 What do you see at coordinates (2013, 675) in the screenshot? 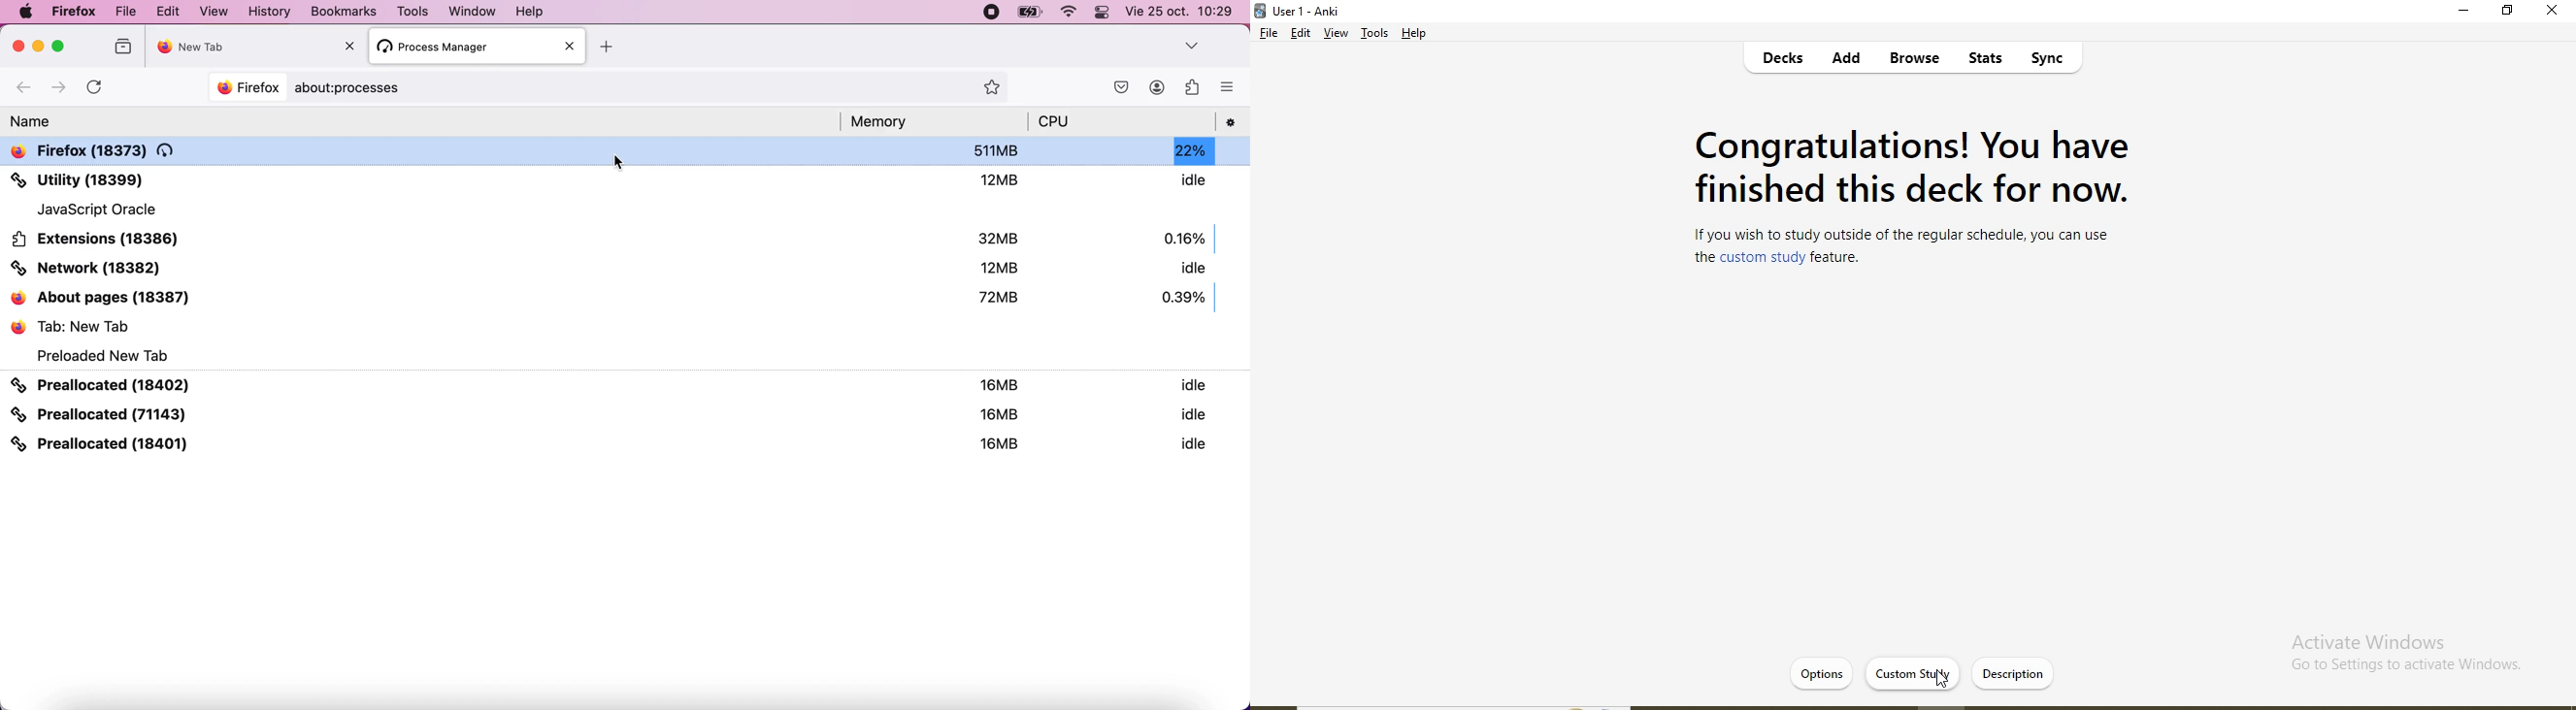
I see `description` at bounding box center [2013, 675].